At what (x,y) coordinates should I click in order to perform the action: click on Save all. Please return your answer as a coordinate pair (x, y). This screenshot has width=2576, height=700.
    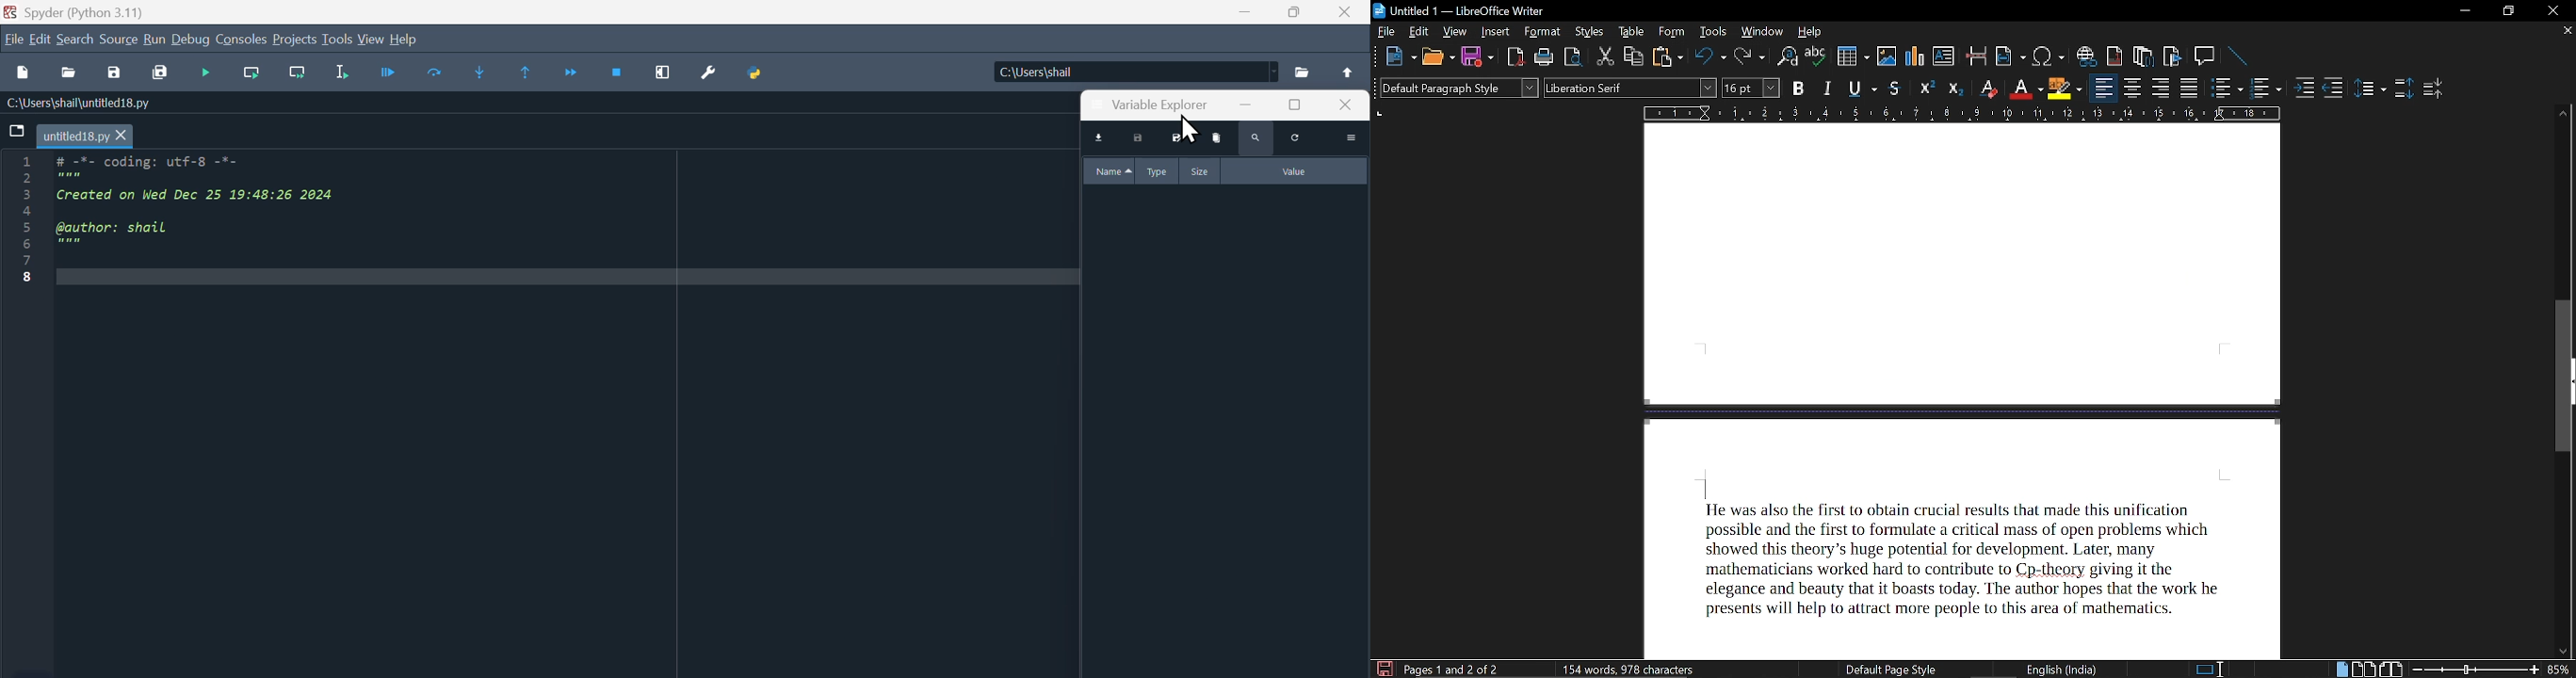
    Looking at the image, I should click on (161, 74).